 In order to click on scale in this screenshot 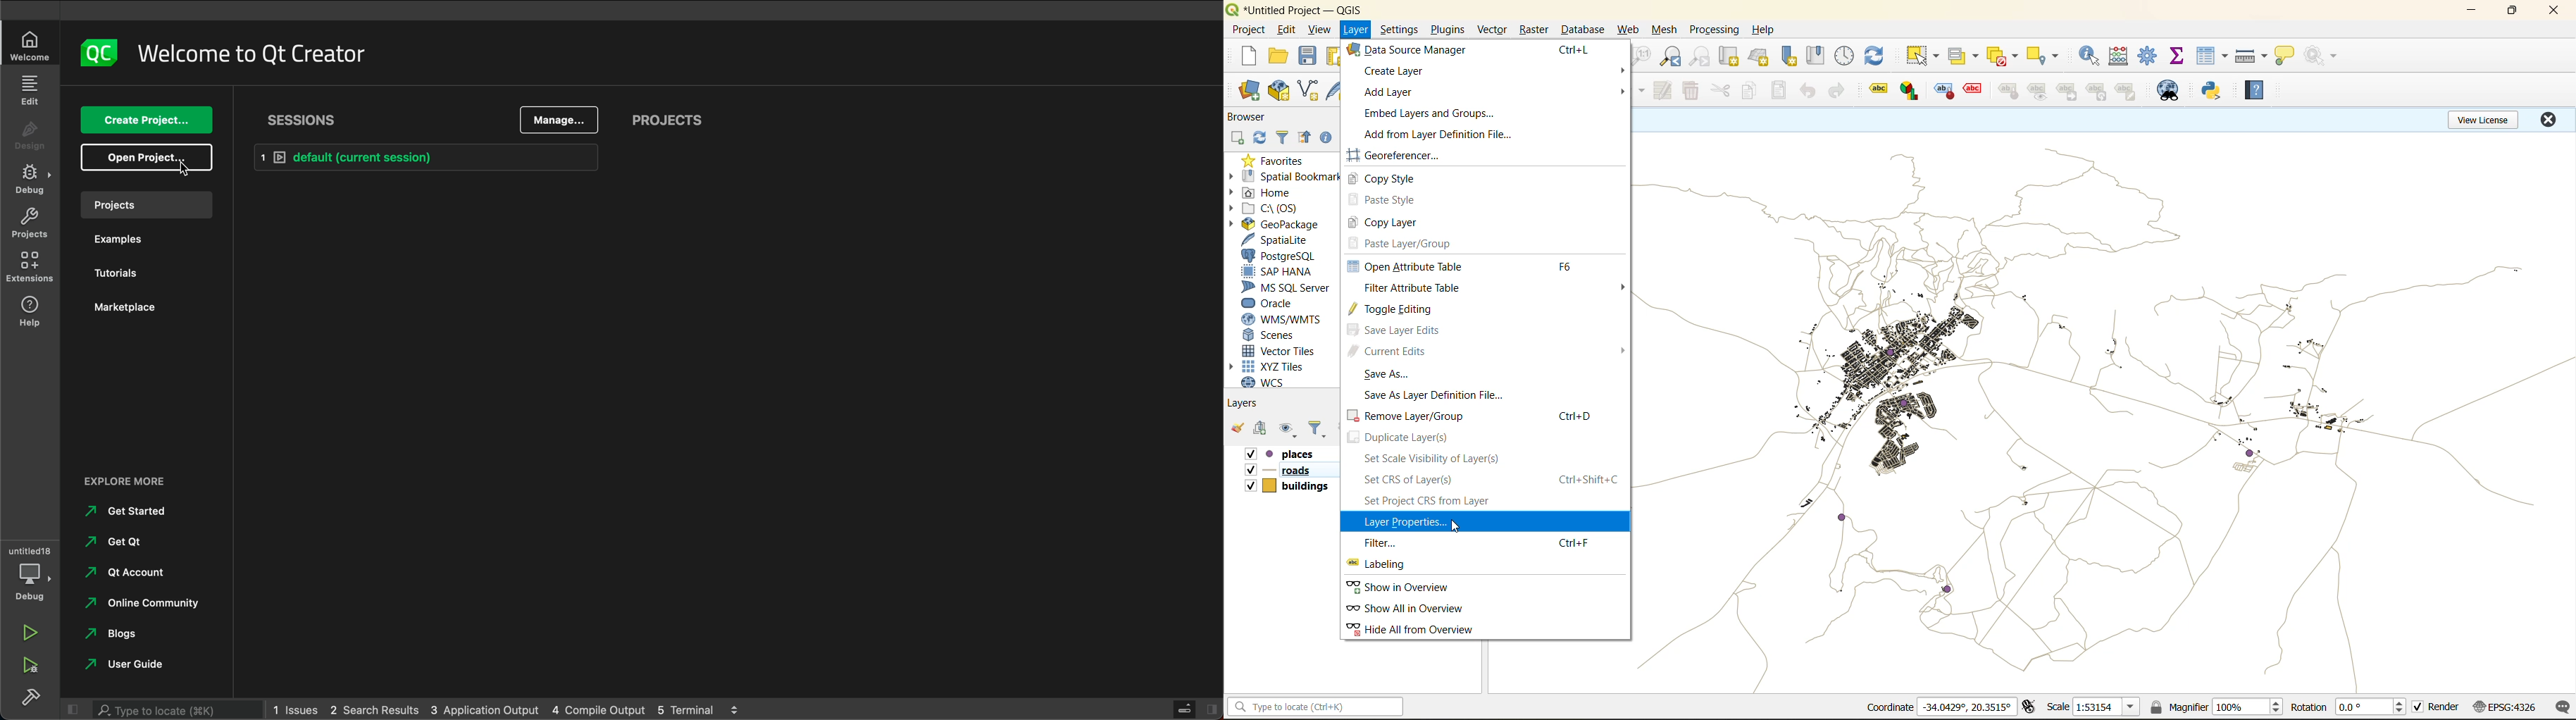, I will do `click(2096, 707)`.